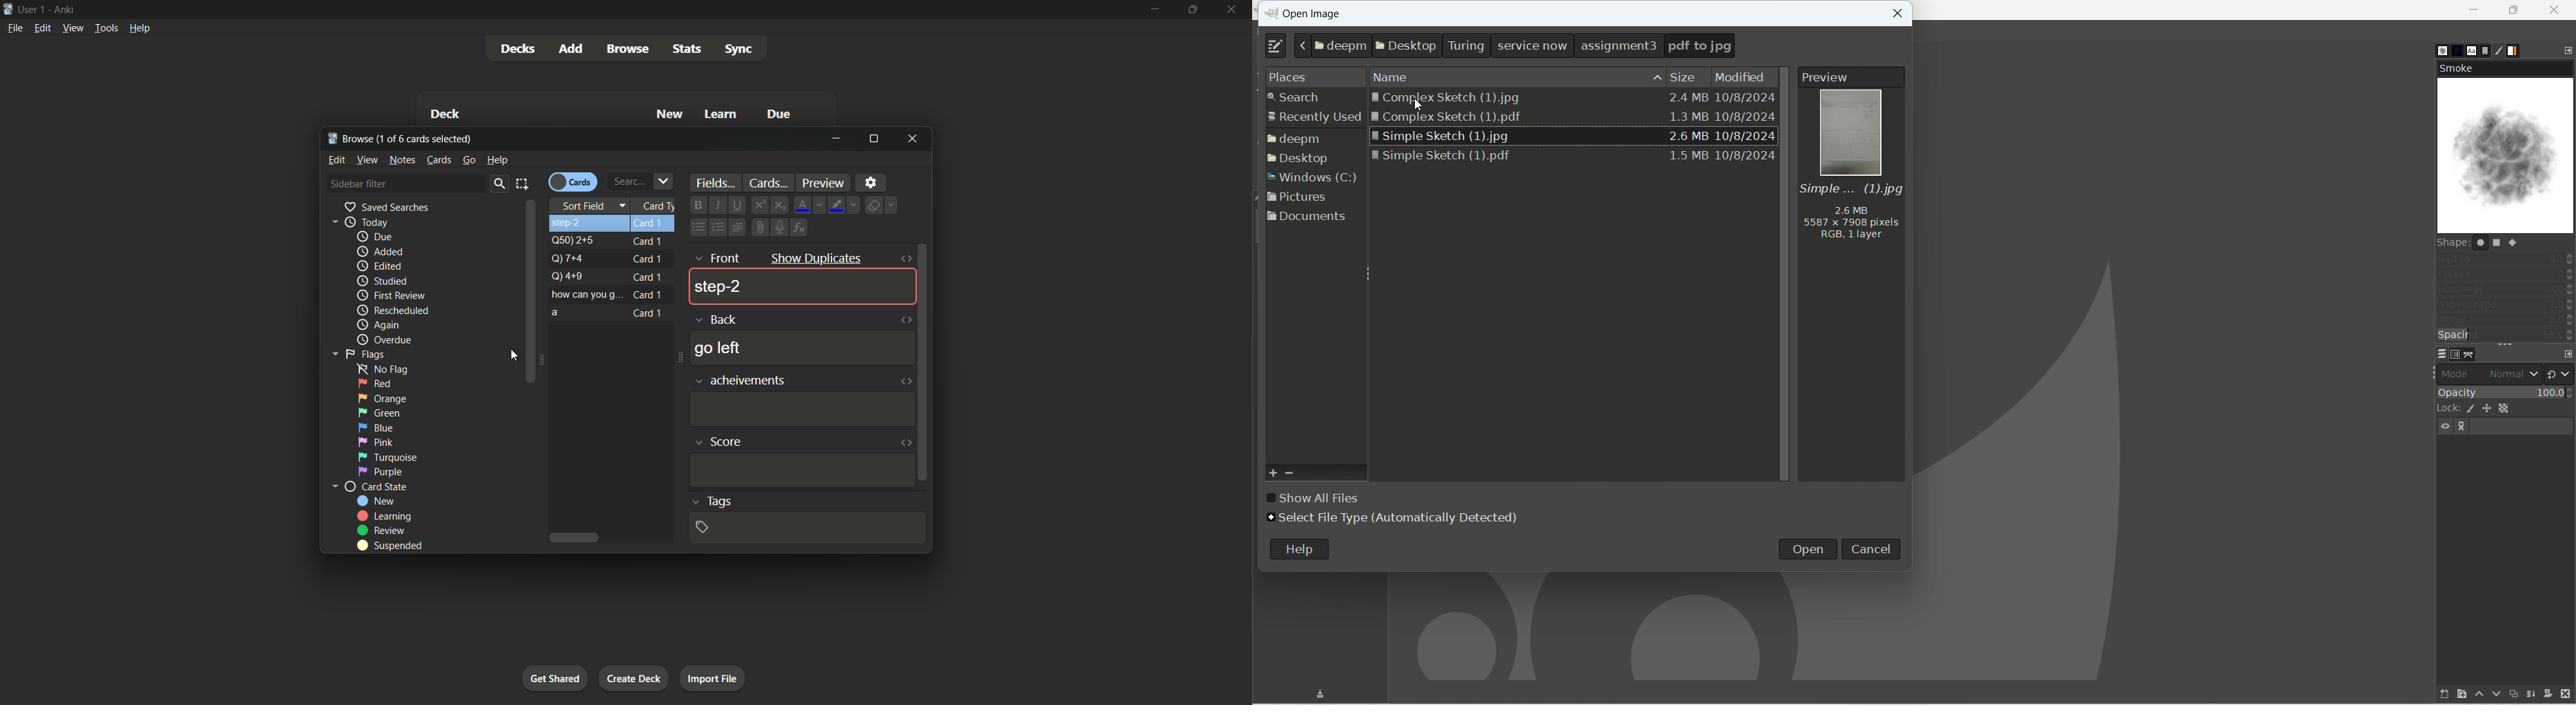  Describe the element at coordinates (555, 678) in the screenshot. I see `Get started` at that location.